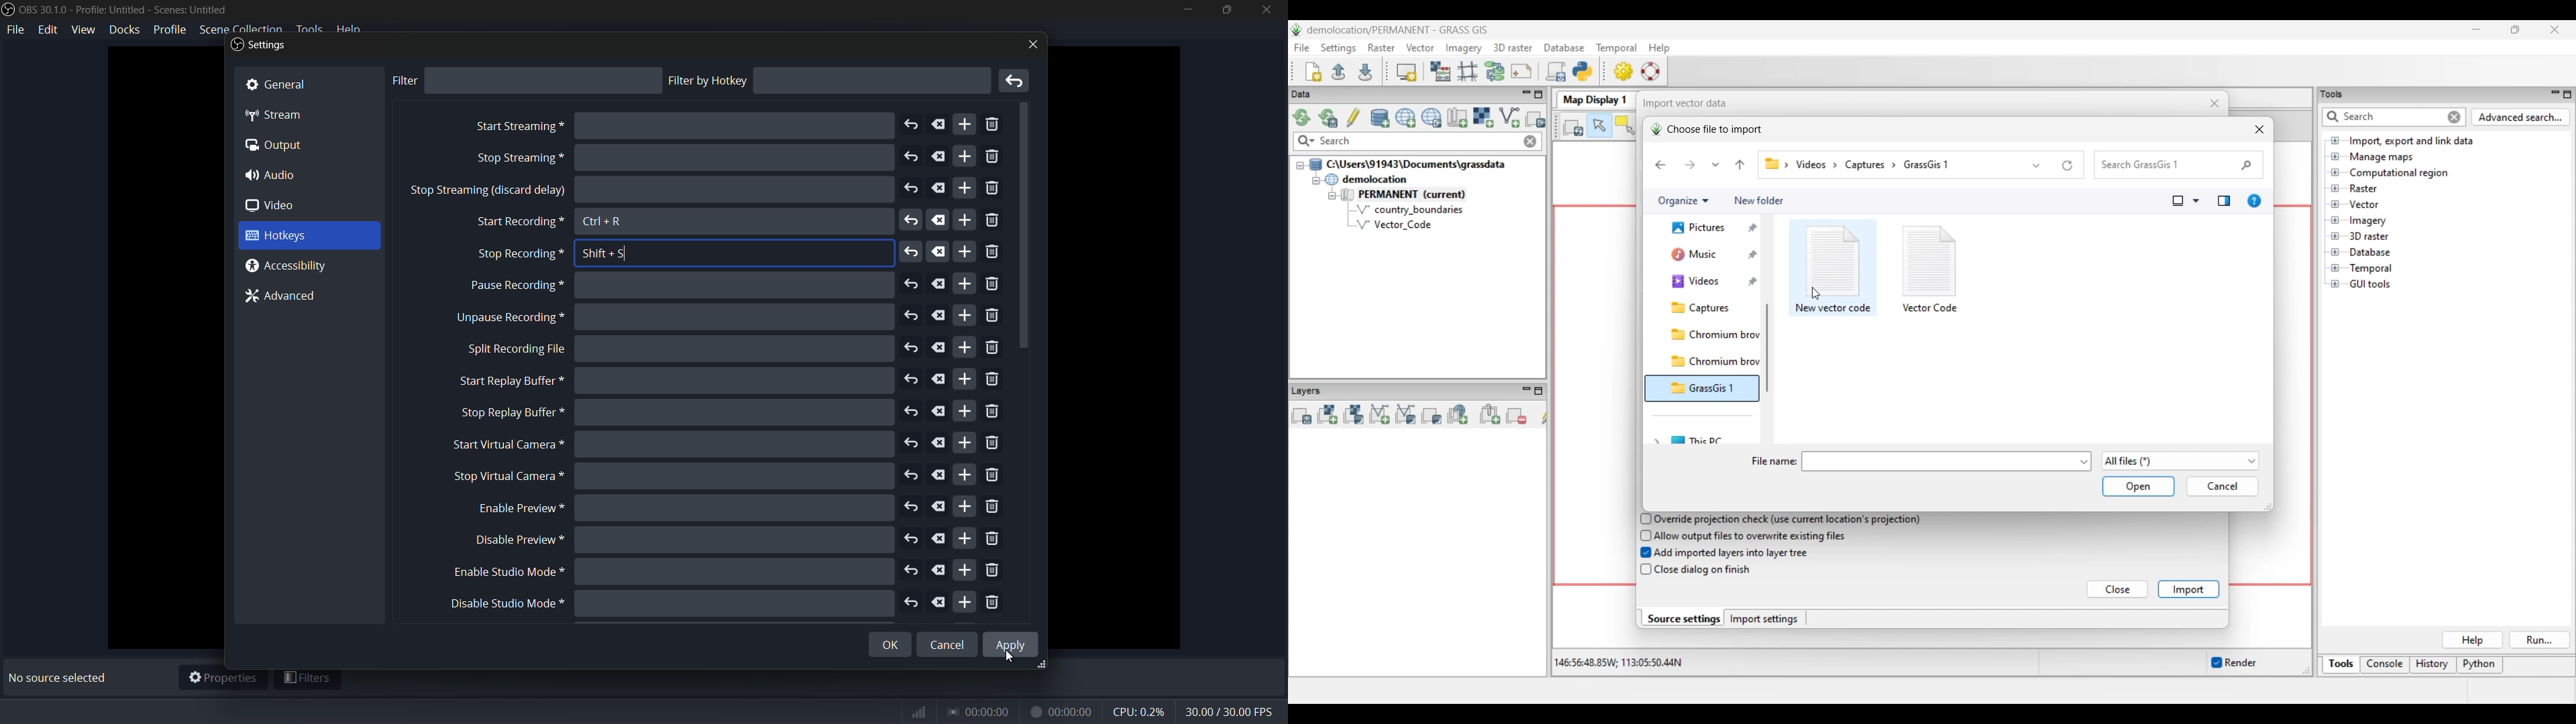  I want to click on undo, so click(909, 125).